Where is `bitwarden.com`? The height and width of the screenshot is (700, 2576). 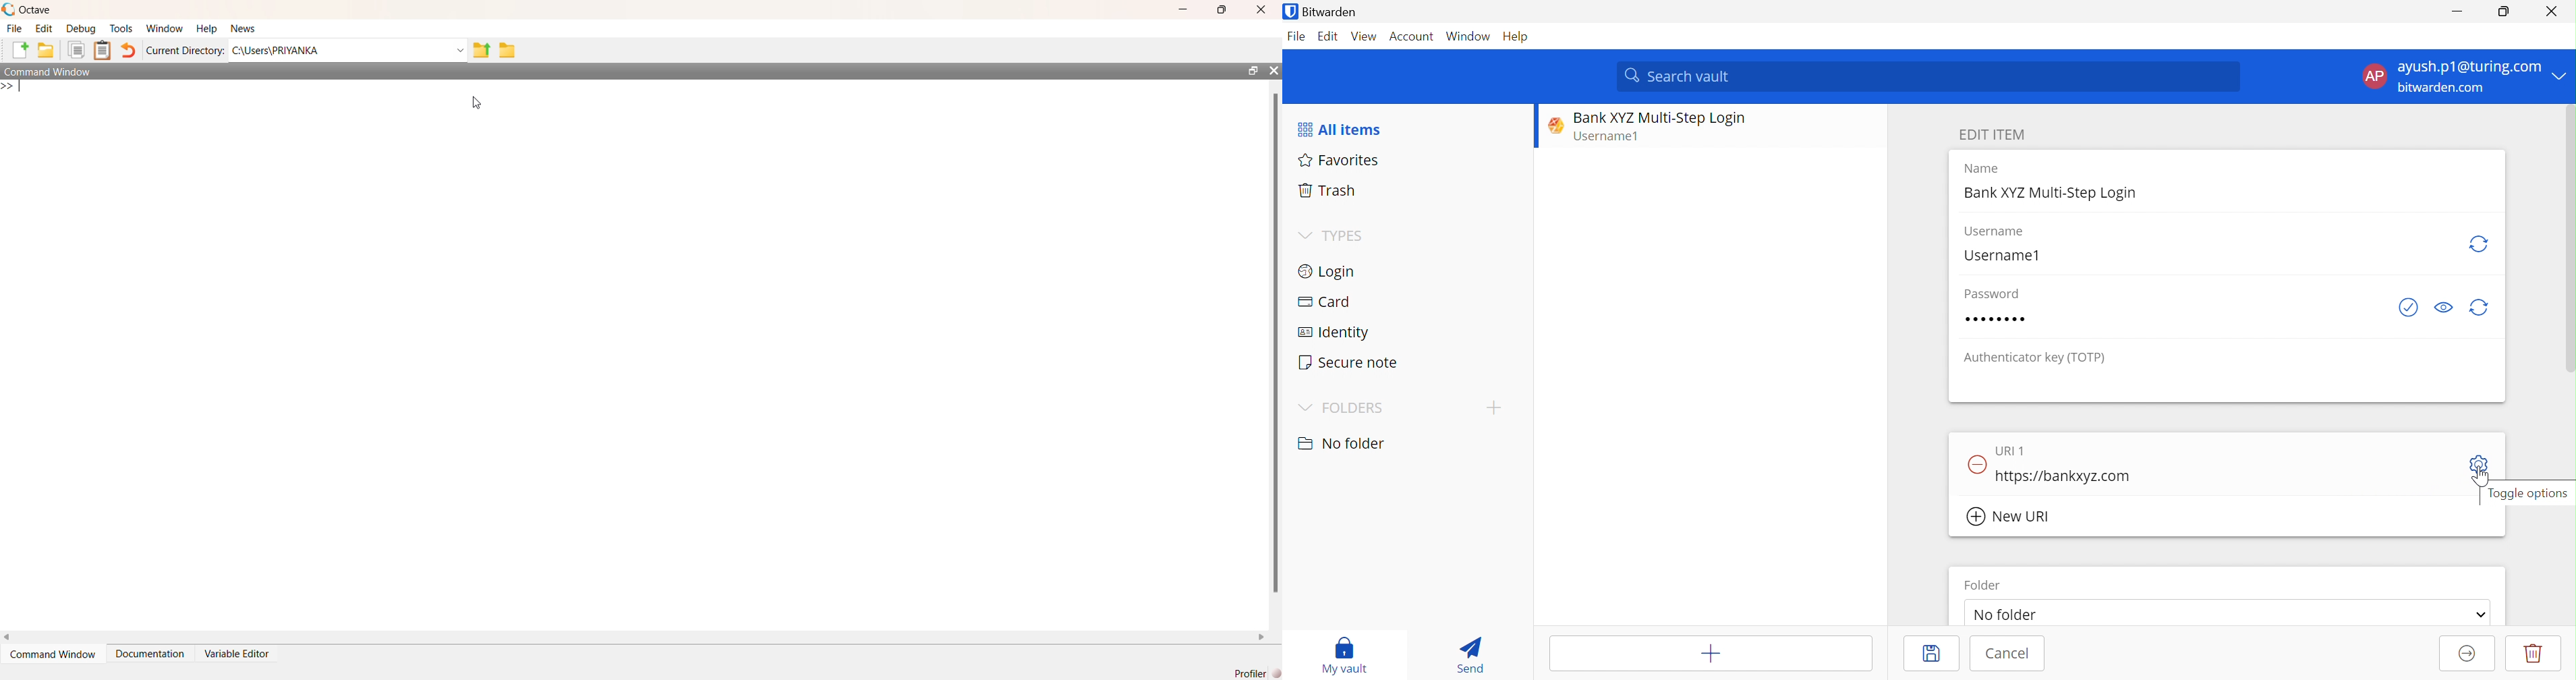
bitwarden.com is located at coordinates (2442, 88).